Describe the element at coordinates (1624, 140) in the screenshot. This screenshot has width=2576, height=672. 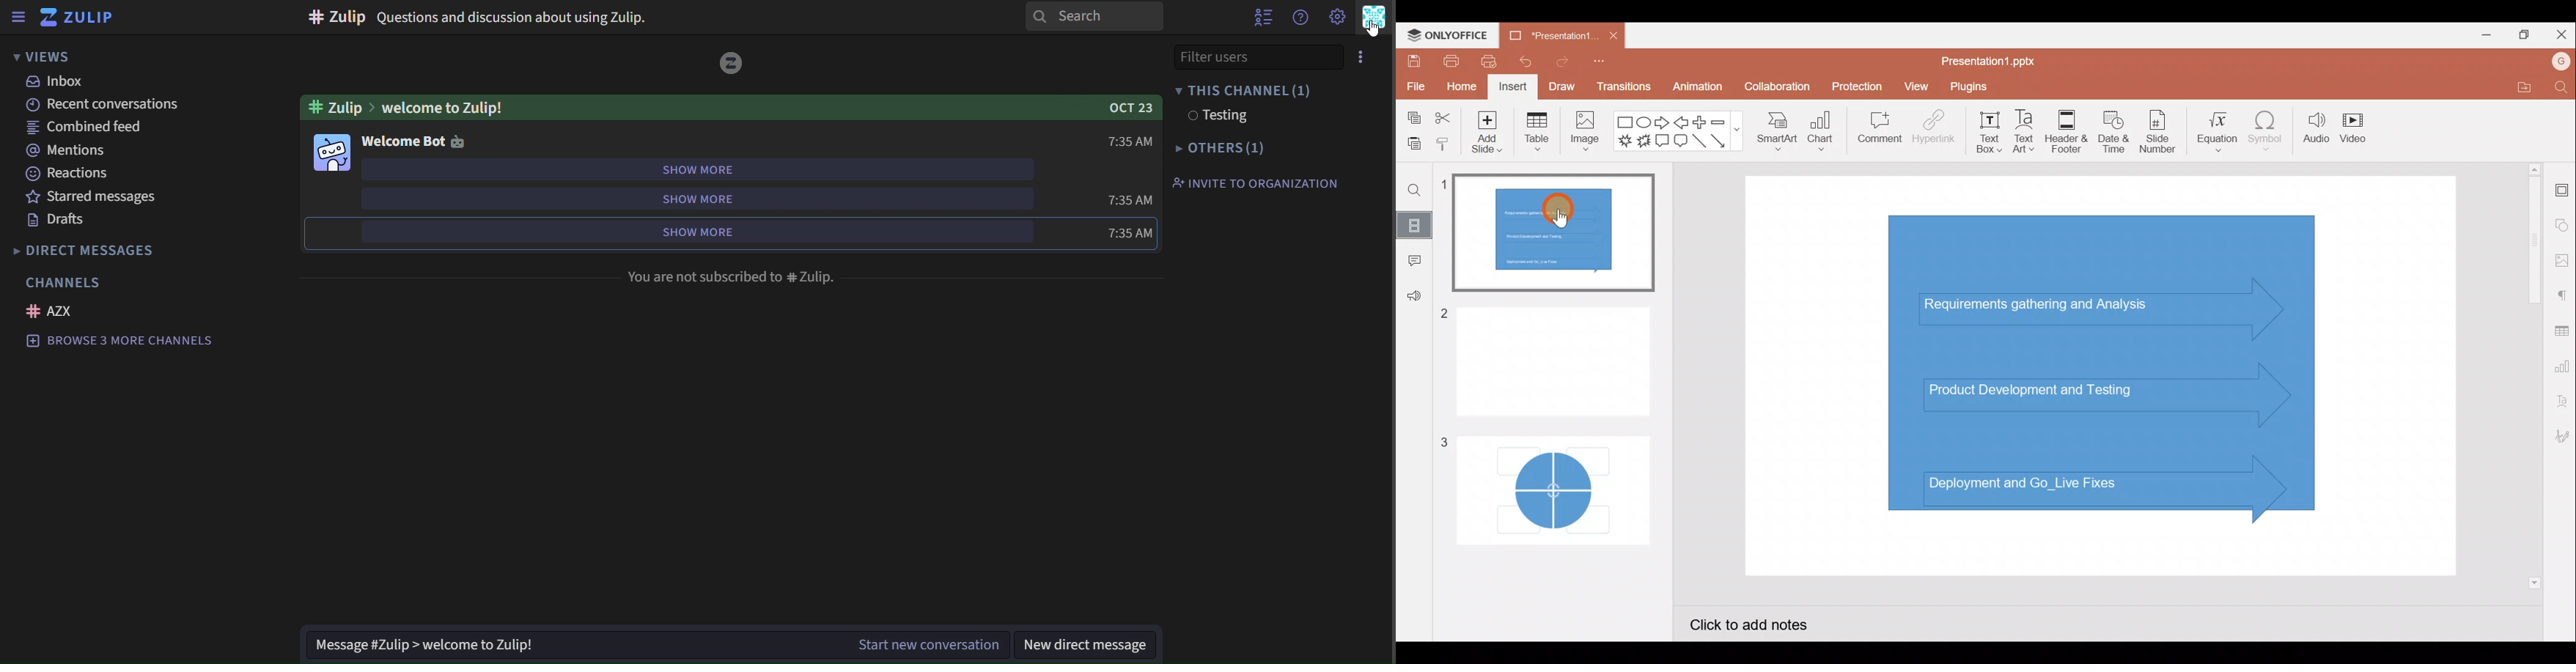
I see `Explosion 1` at that location.